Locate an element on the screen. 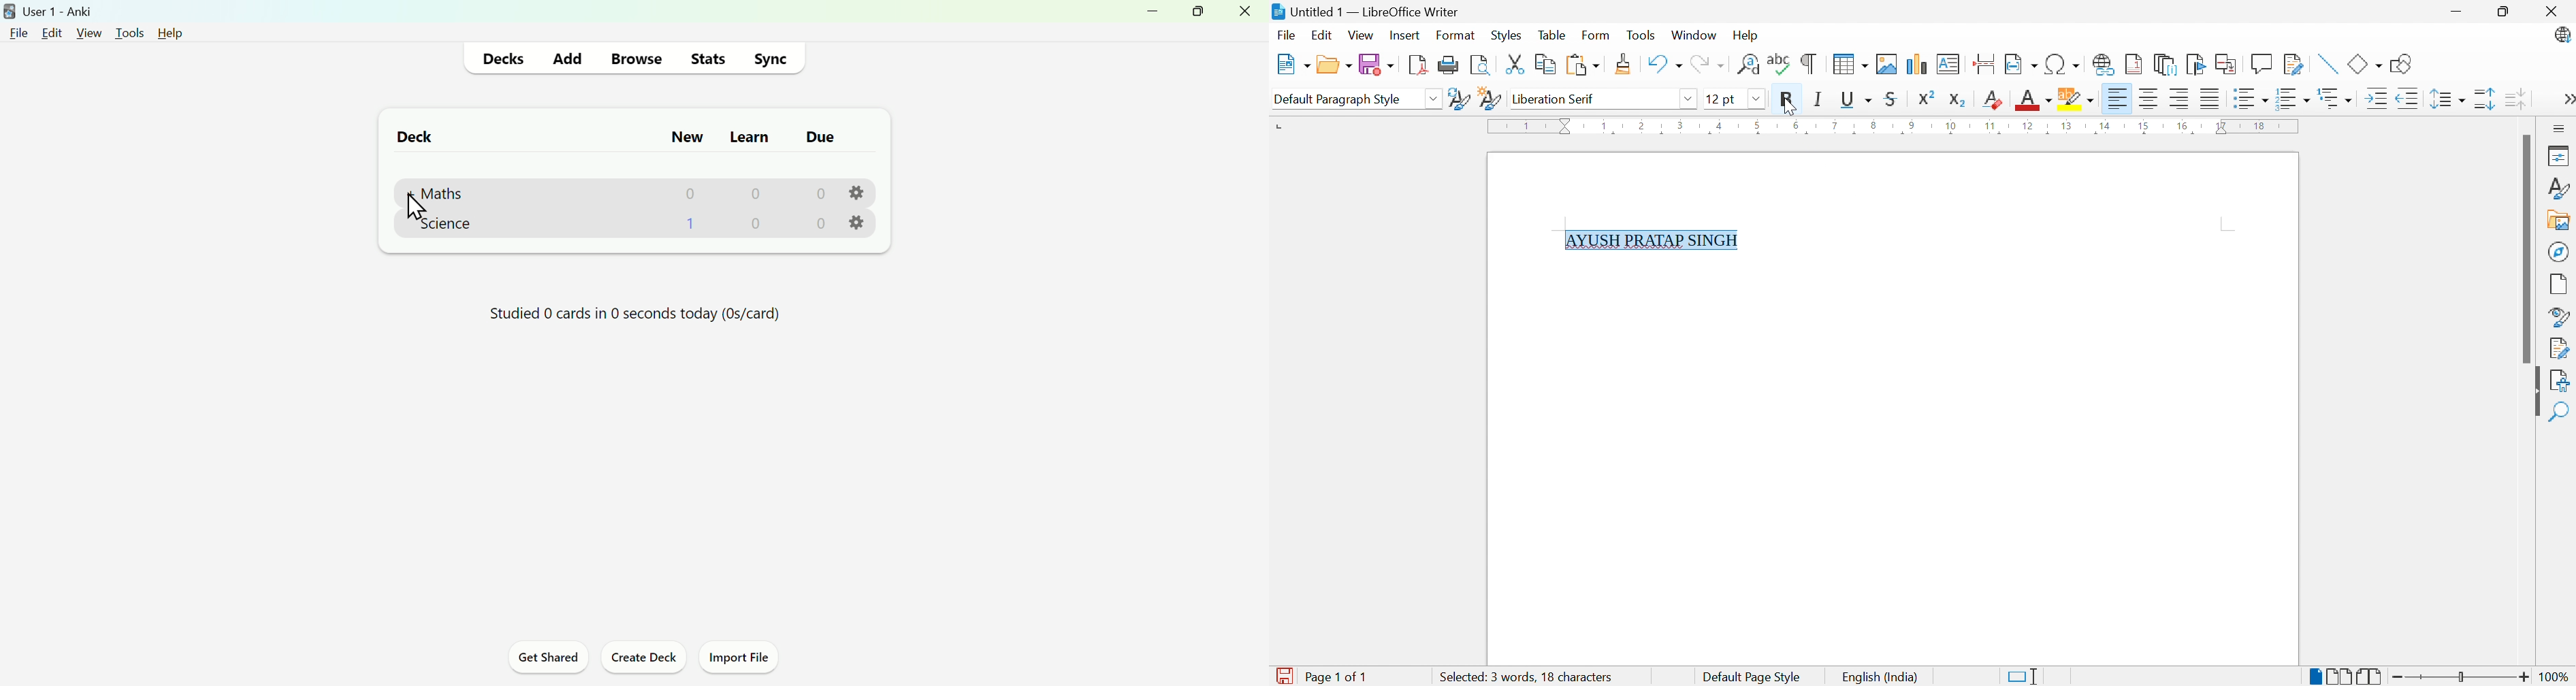 This screenshot has height=700, width=2576. Standard Selection. Click to change selection mode. is located at coordinates (2025, 676).